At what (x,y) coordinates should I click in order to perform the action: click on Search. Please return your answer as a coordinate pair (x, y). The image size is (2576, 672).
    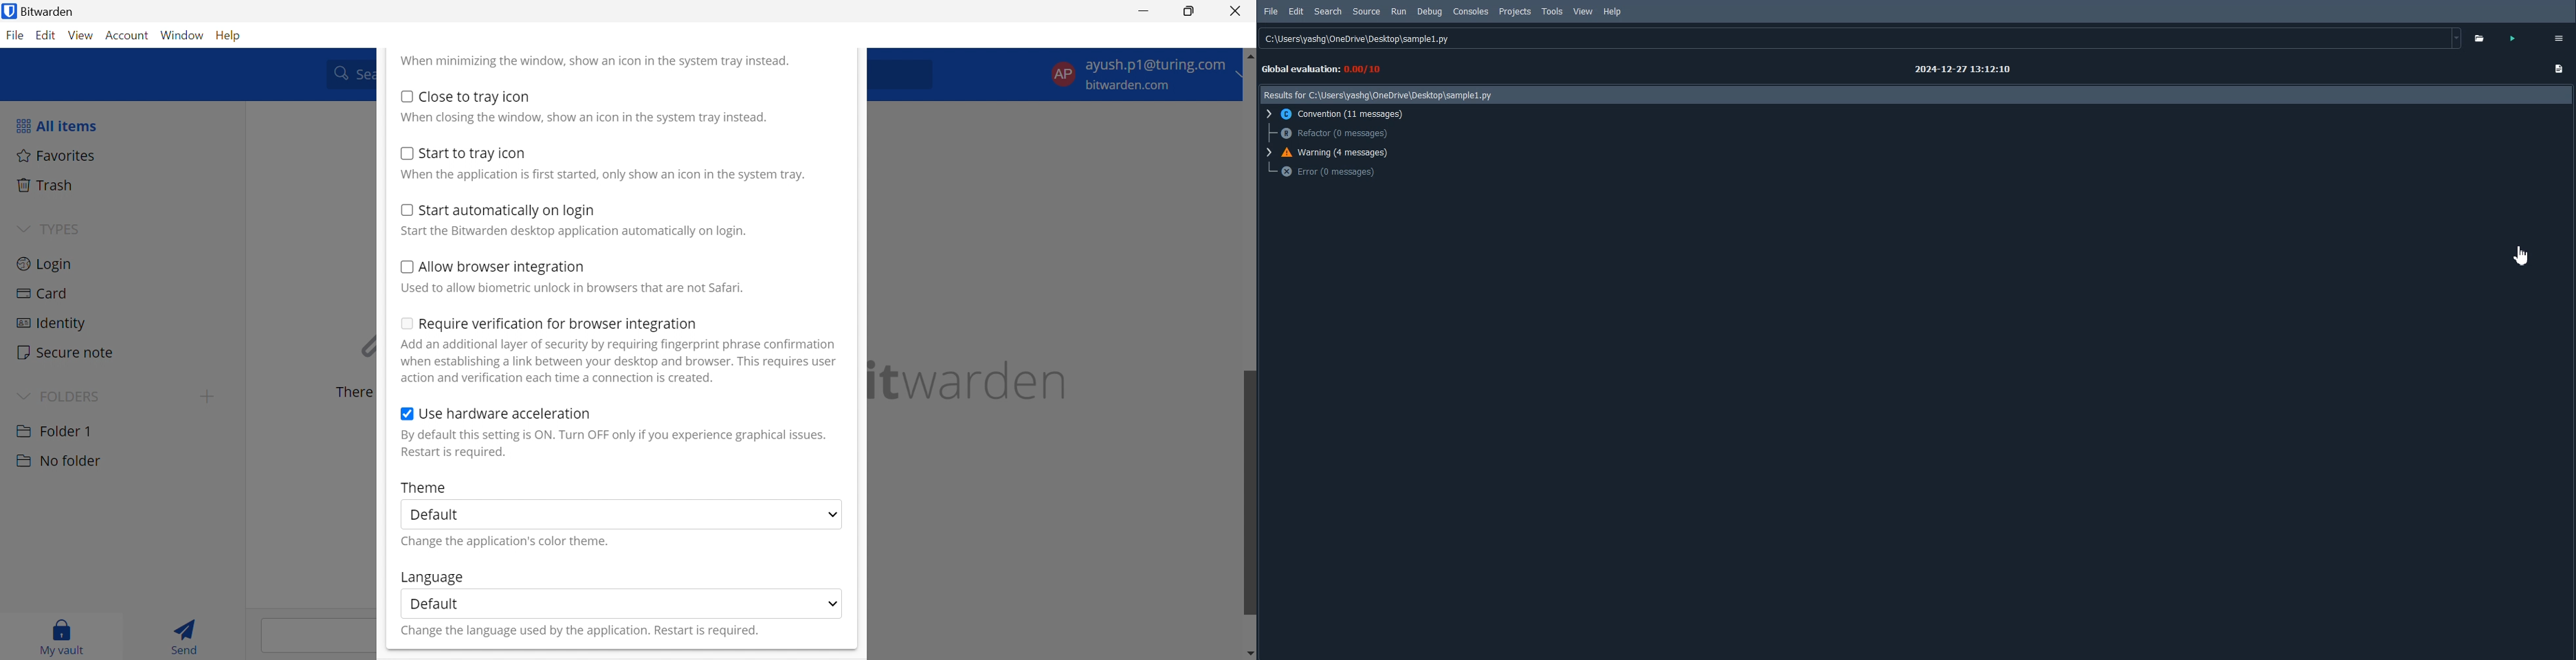
    Looking at the image, I should click on (1329, 11).